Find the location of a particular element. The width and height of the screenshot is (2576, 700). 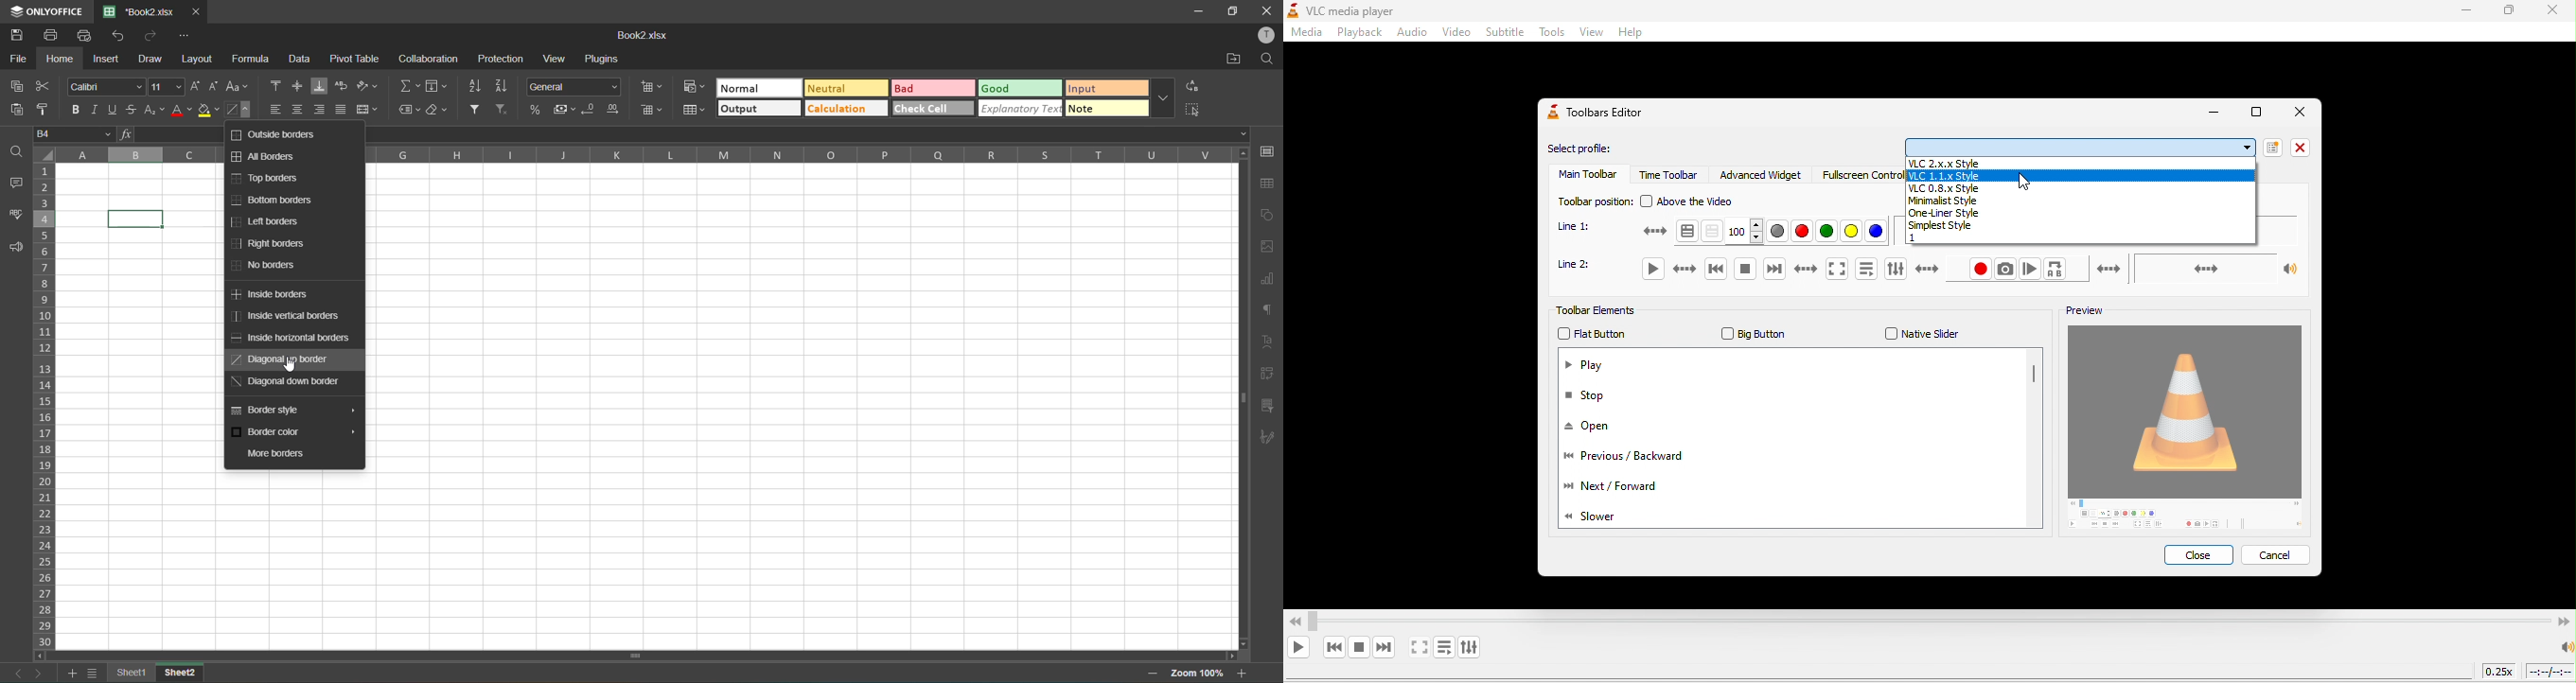

sub/superscripts is located at coordinates (154, 110).